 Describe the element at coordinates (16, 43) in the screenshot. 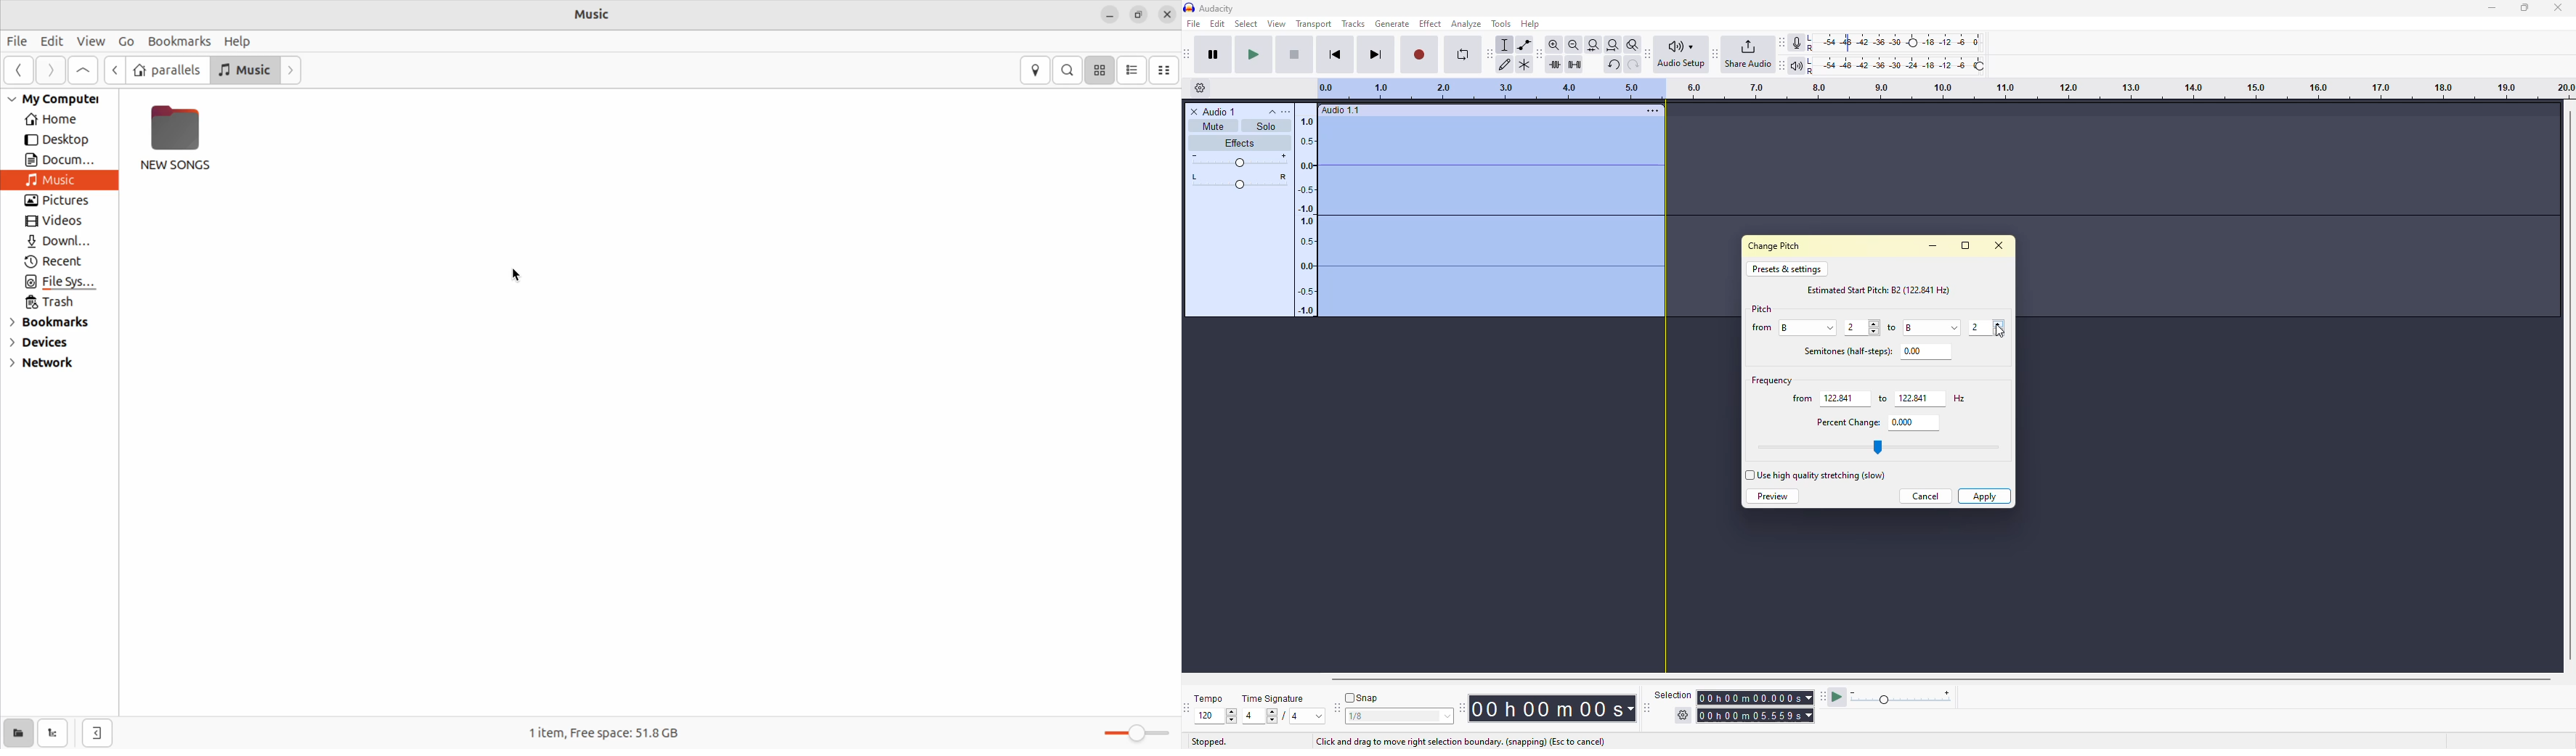

I see `File` at that location.